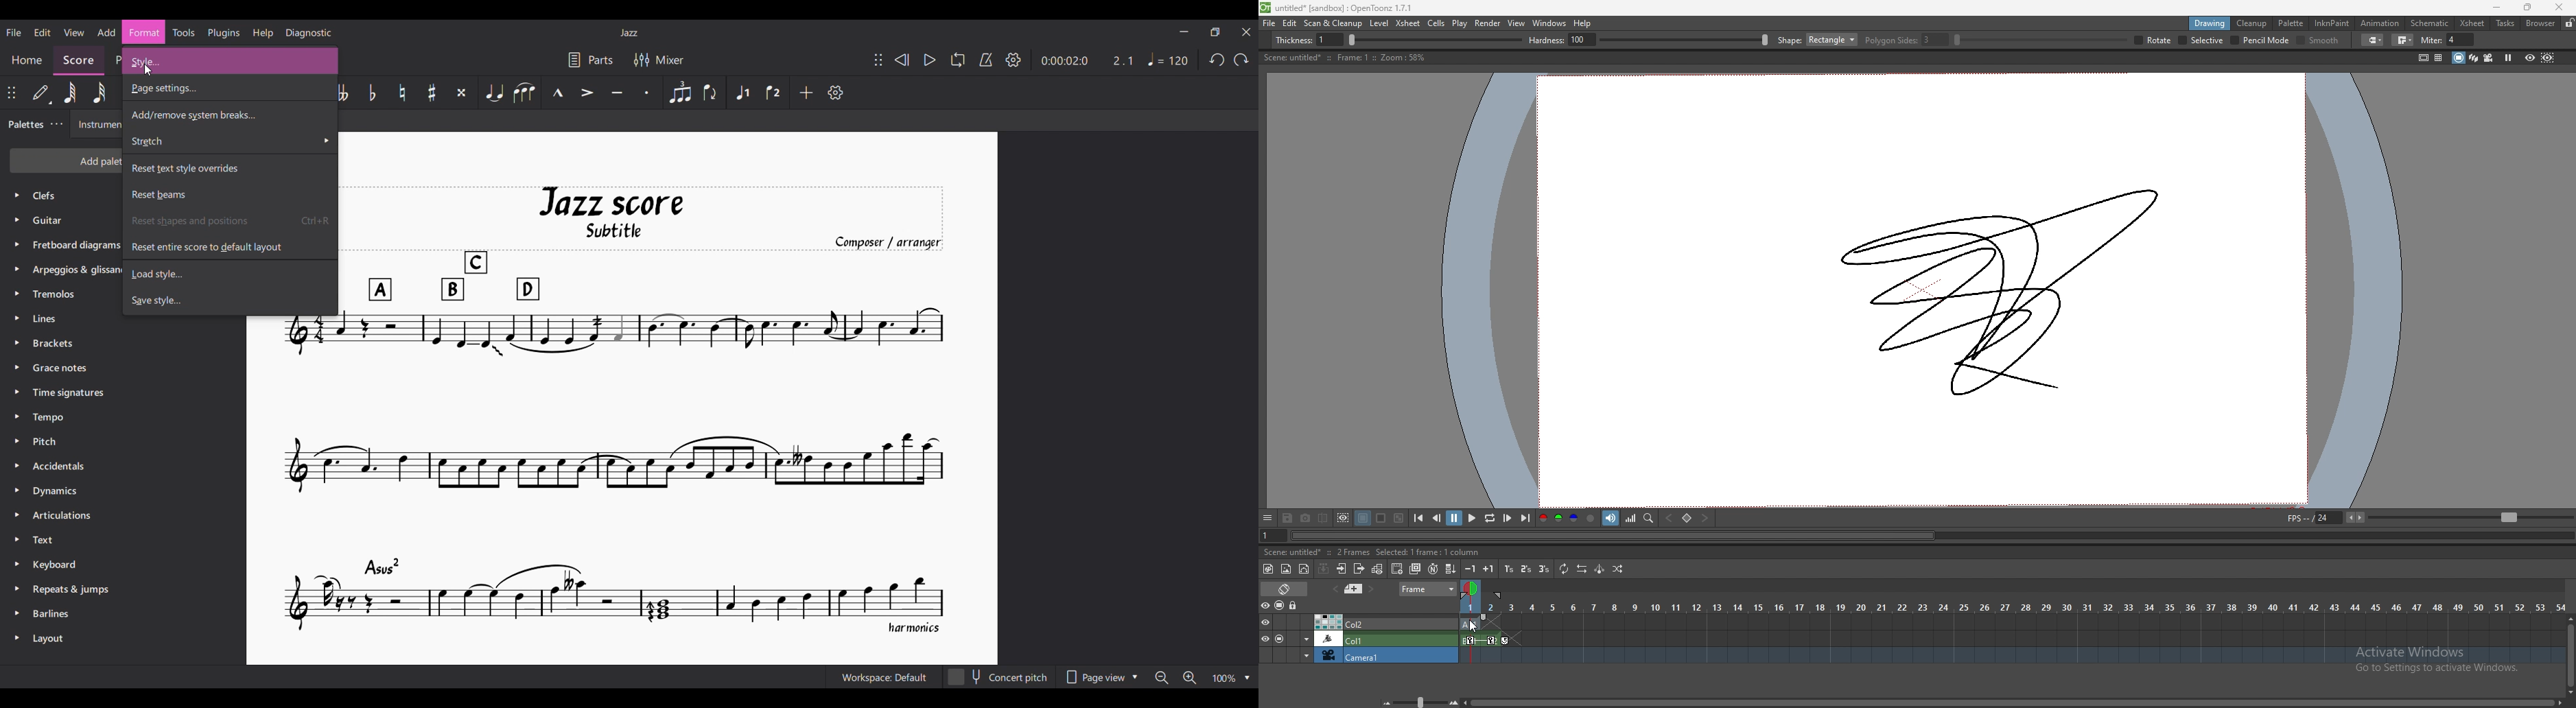 Image resolution: width=2576 pixels, height=728 pixels. What do you see at coordinates (619, 410) in the screenshot?
I see `Current score` at bounding box center [619, 410].